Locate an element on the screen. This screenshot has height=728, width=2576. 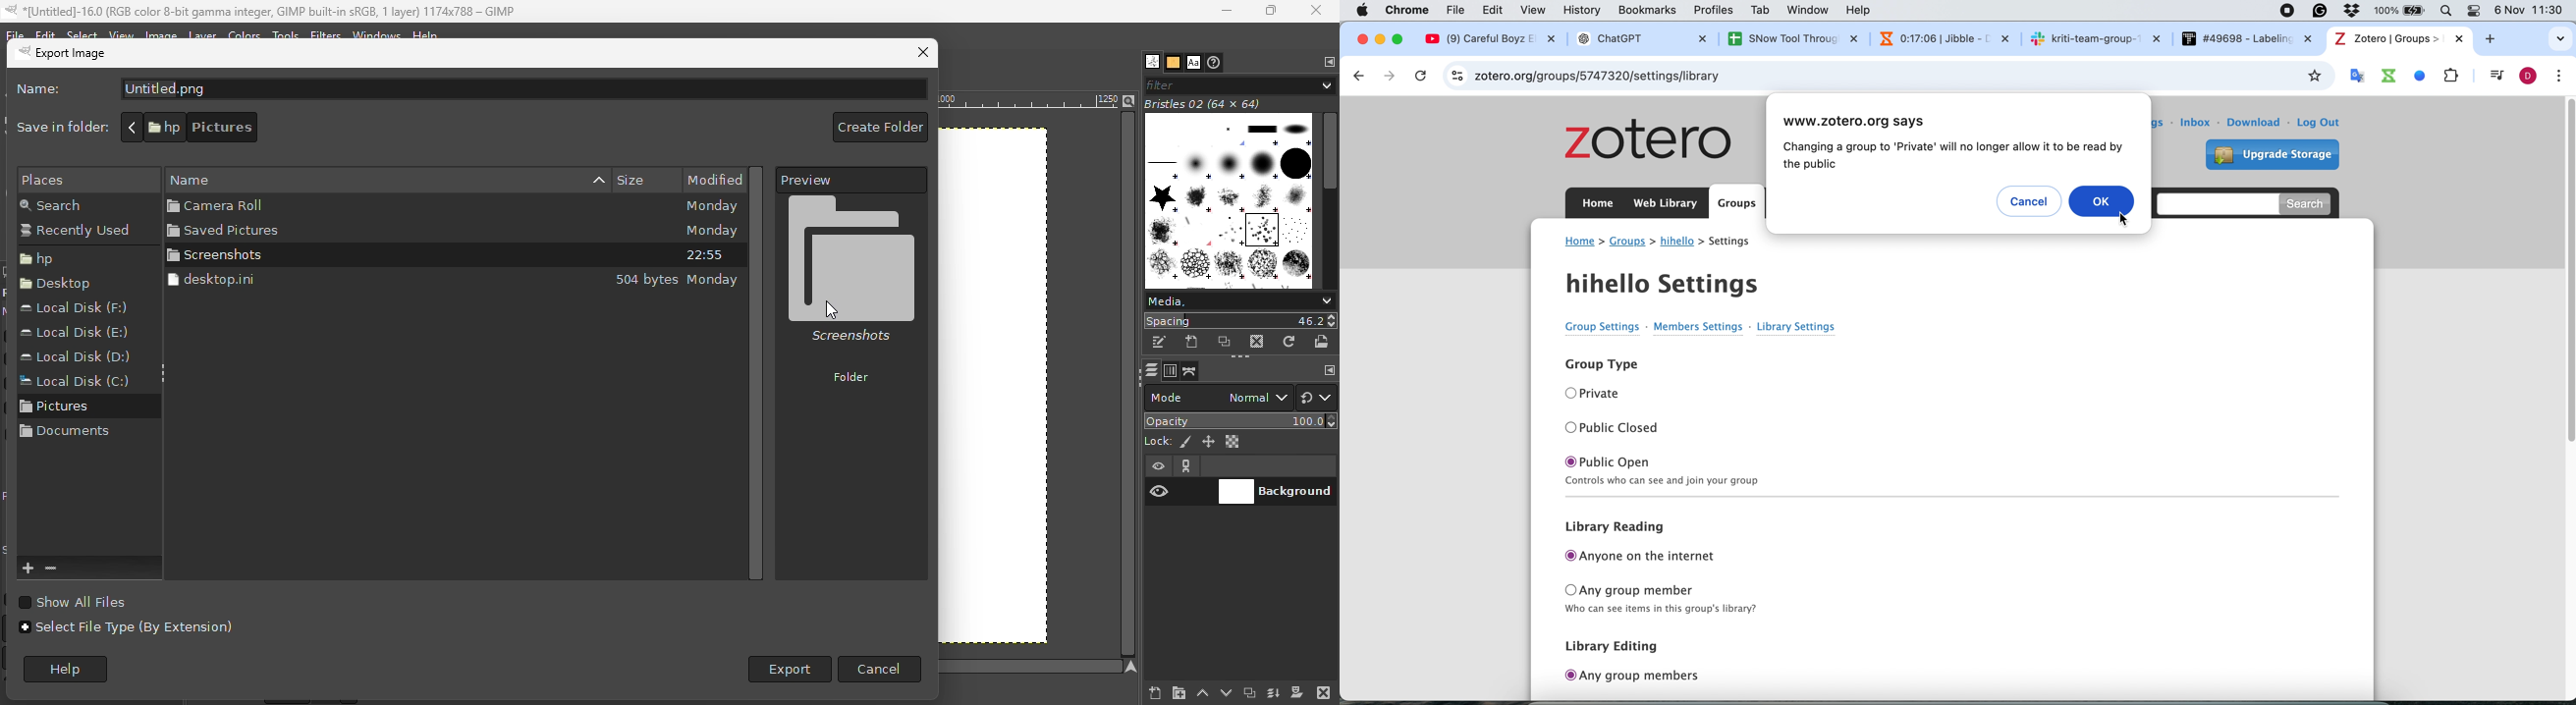
Grid is located at coordinates (1012, 392).